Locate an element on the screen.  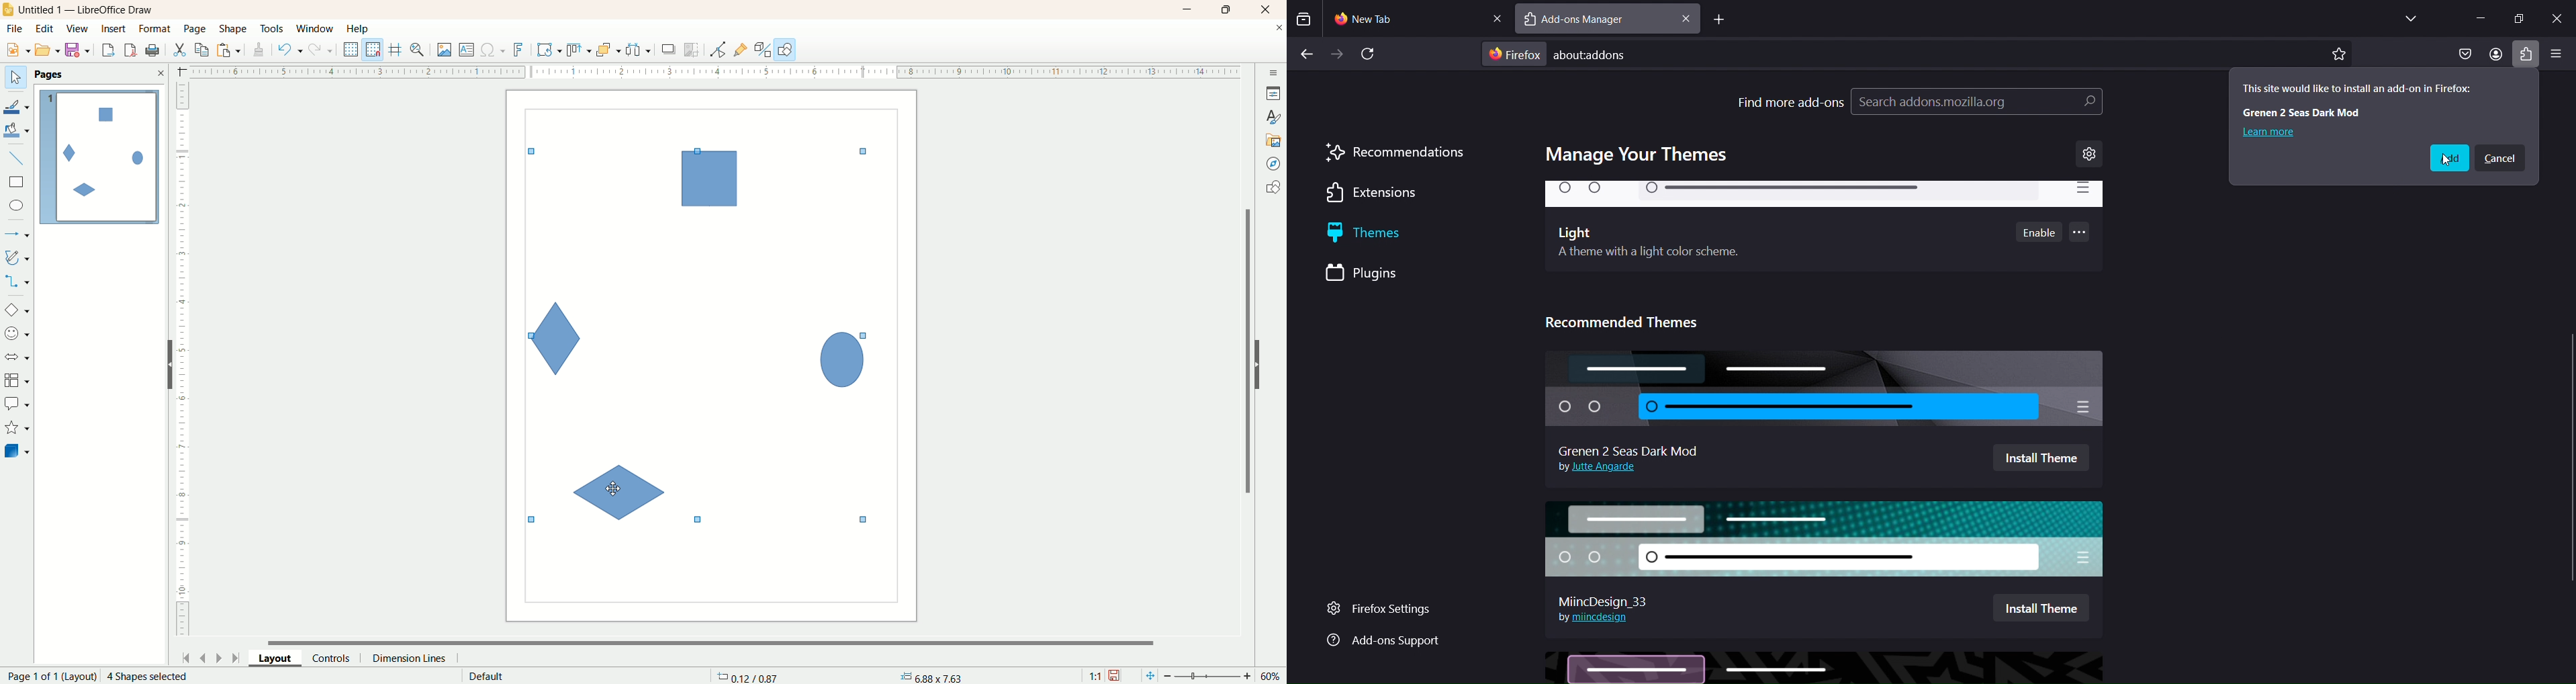
navigator is located at coordinates (1274, 164).